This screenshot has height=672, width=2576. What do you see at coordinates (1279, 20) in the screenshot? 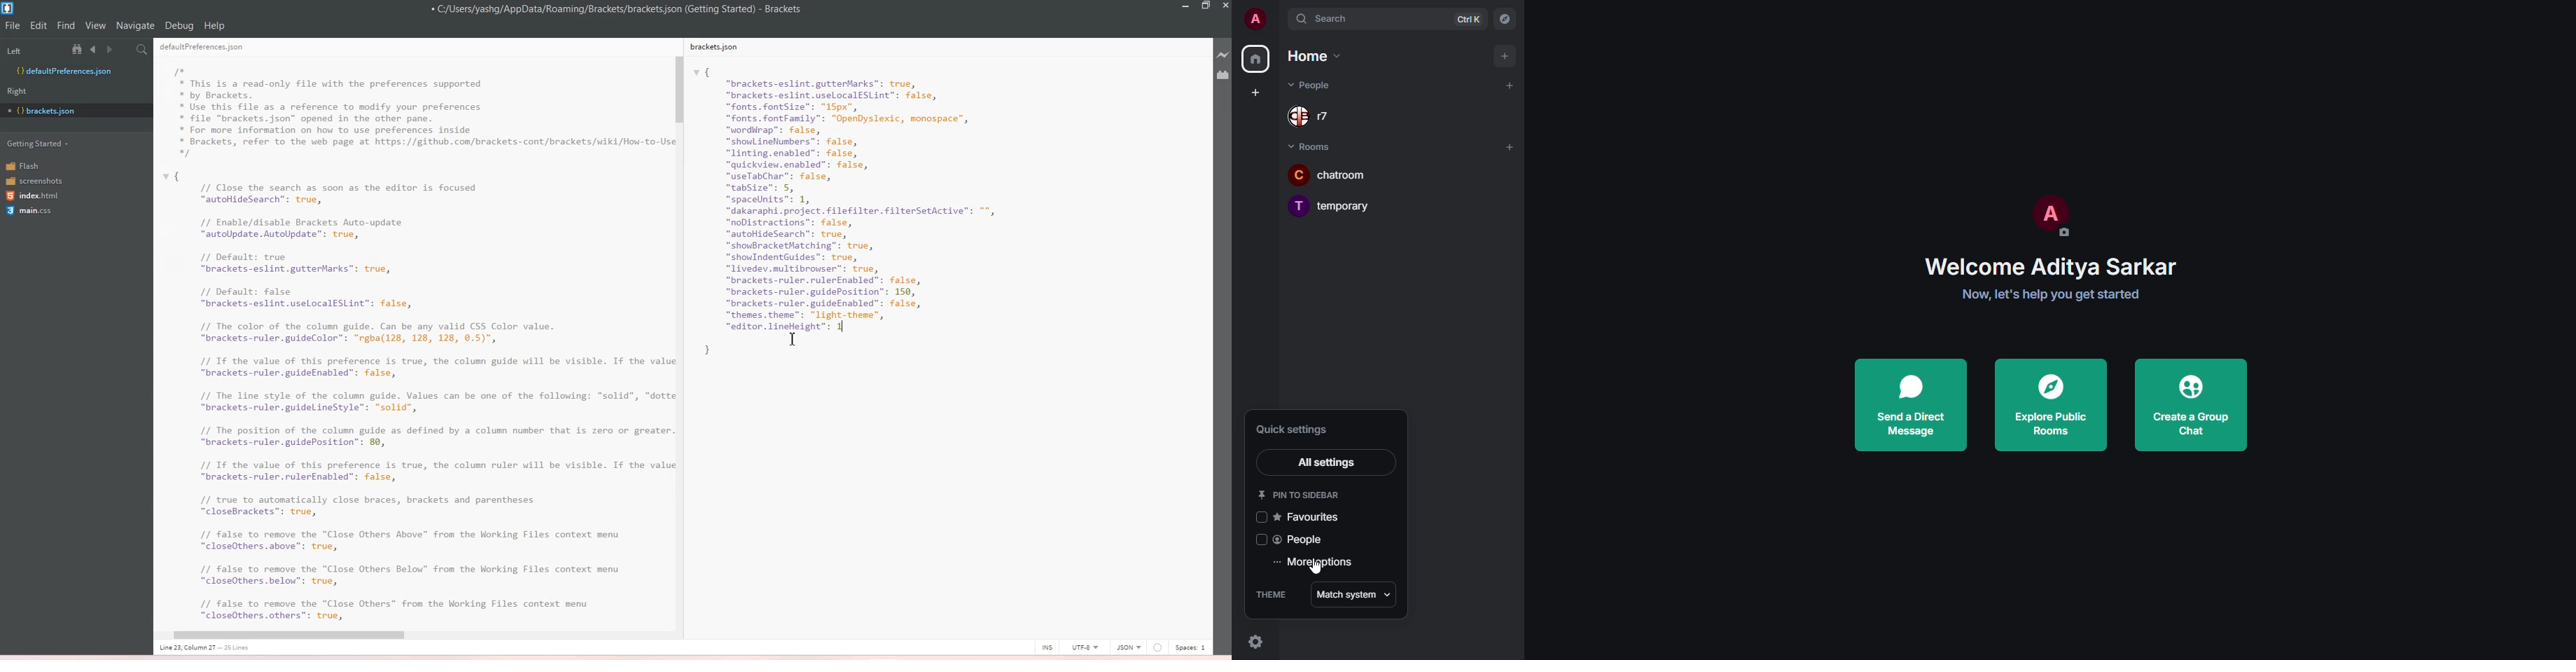
I see `expand` at bounding box center [1279, 20].